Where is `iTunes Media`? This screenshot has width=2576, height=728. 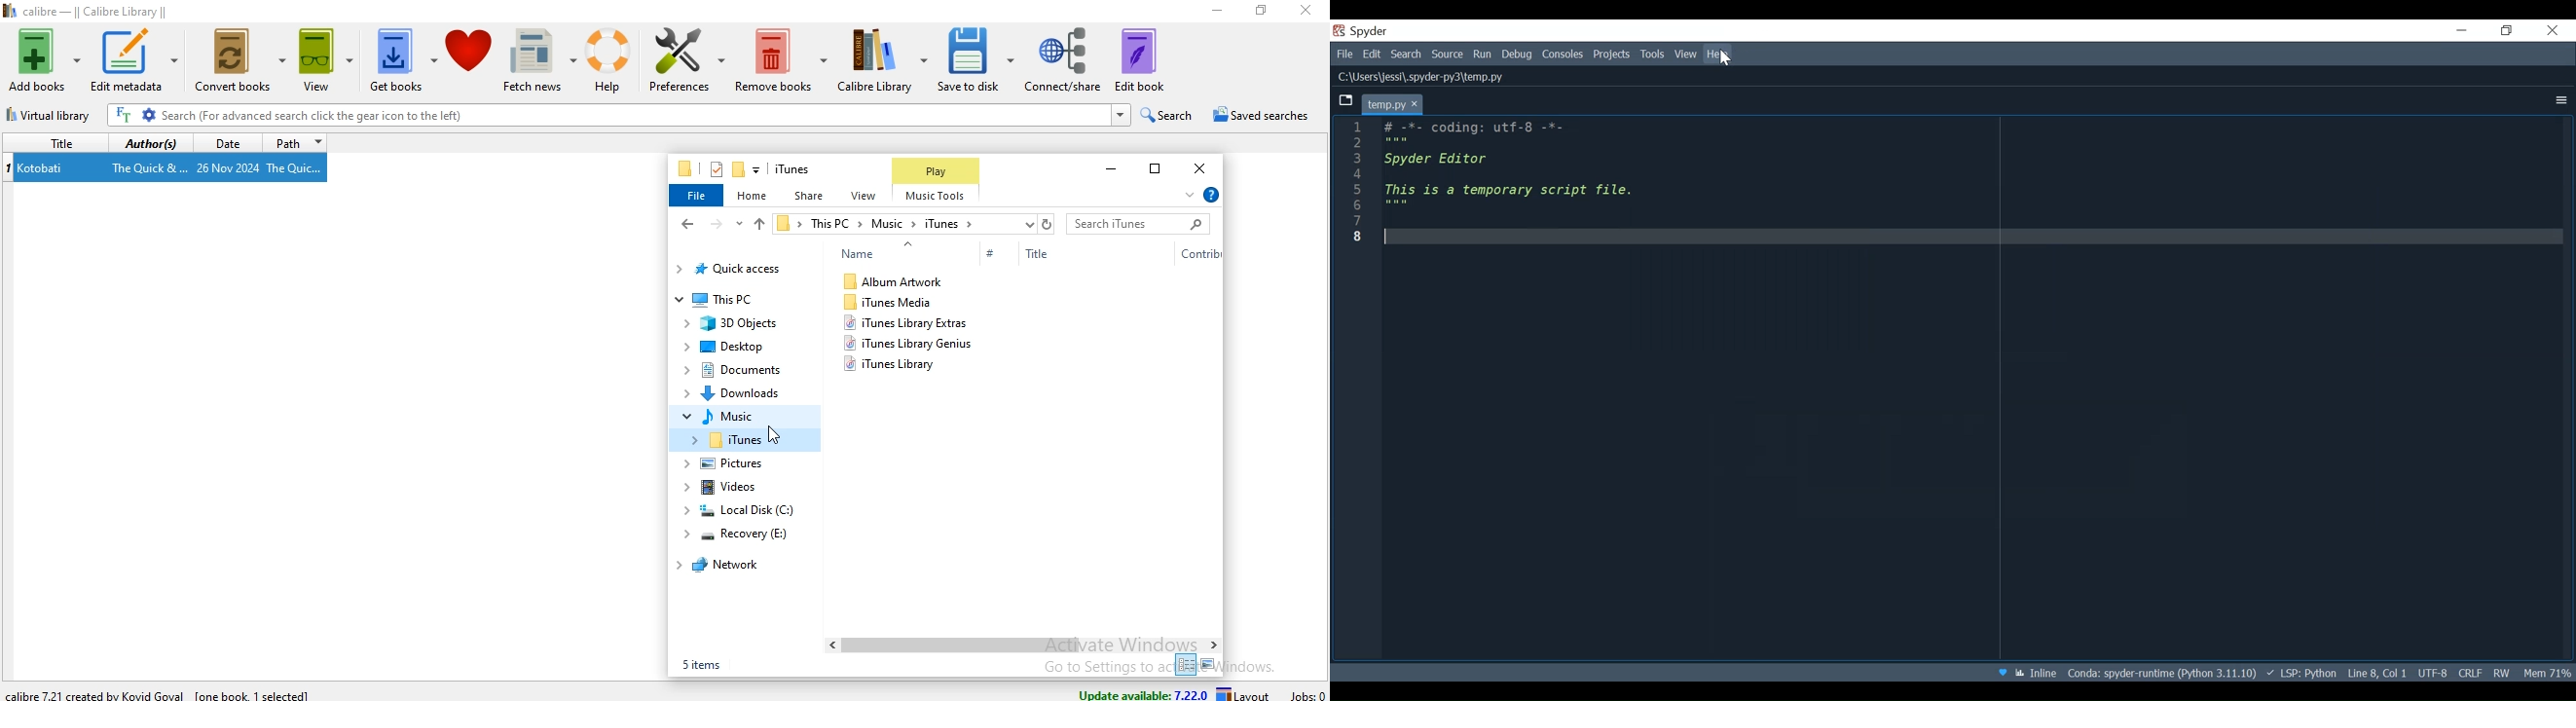
iTunes Media is located at coordinates (897, 304).